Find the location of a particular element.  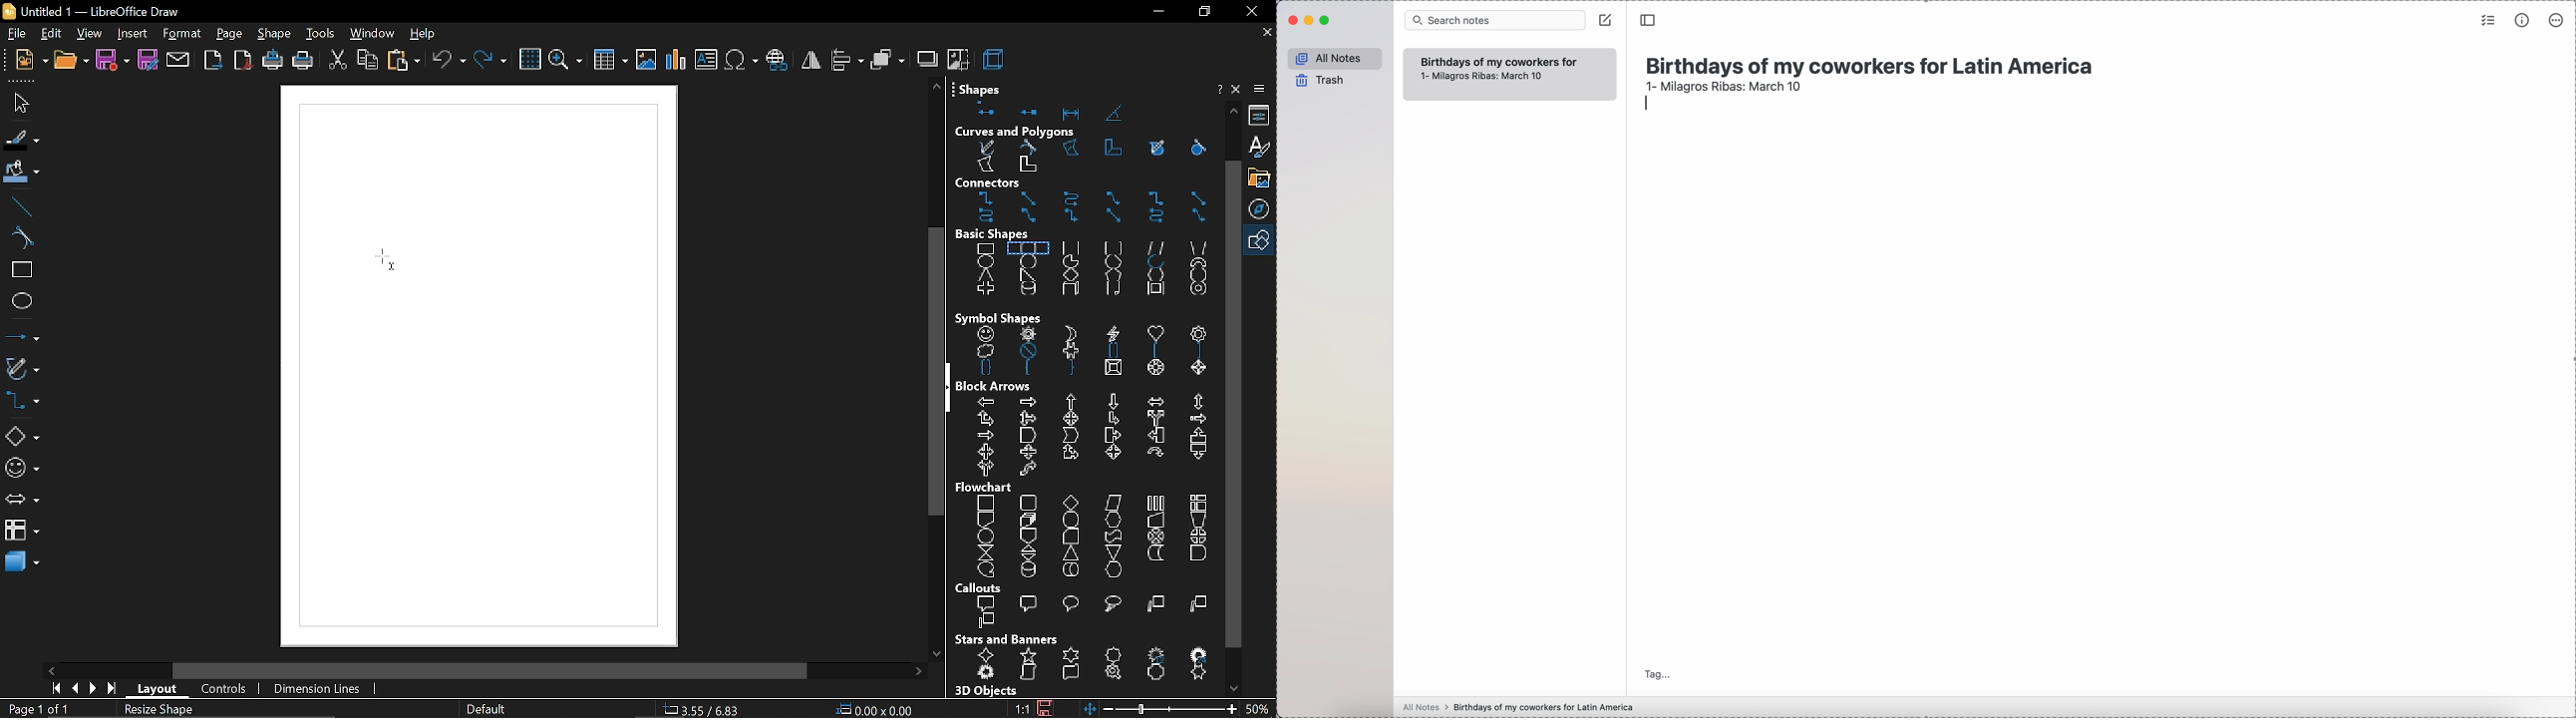

Birthdays of my coworkers for Latin America is located at coordinates (1498, 60).